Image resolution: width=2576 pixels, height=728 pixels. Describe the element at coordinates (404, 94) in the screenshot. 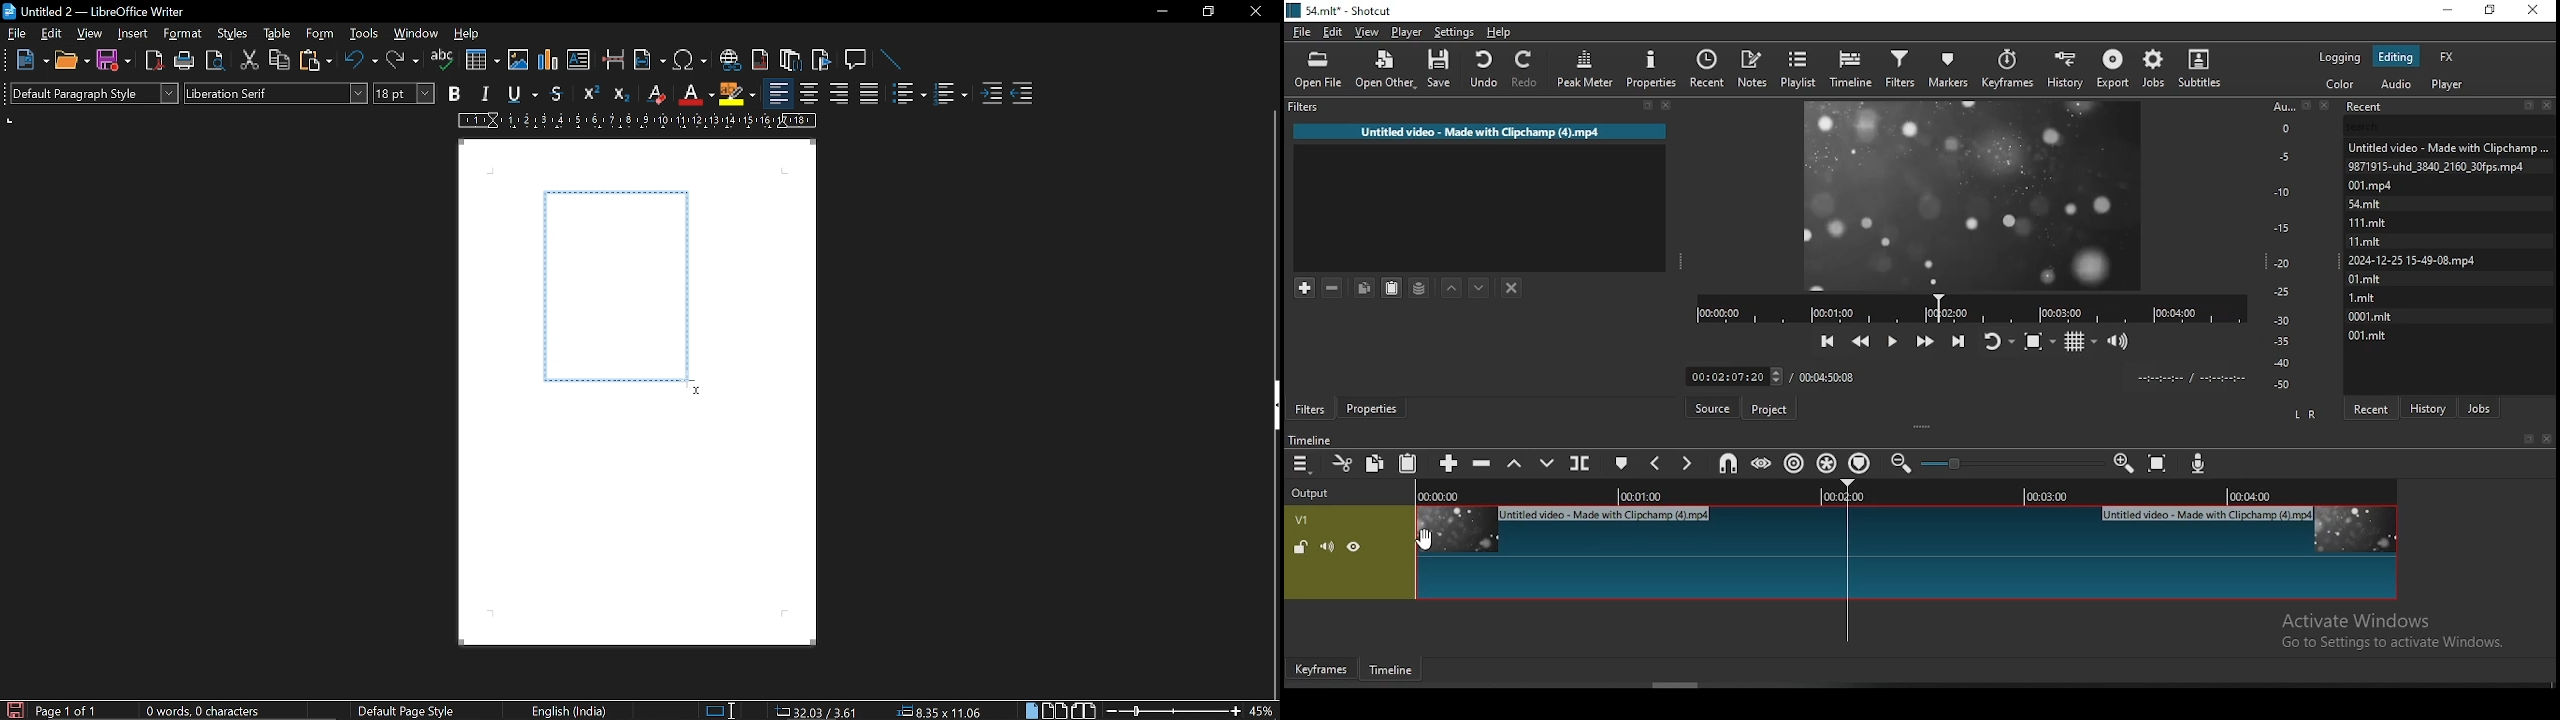

I see `text size` at that location.